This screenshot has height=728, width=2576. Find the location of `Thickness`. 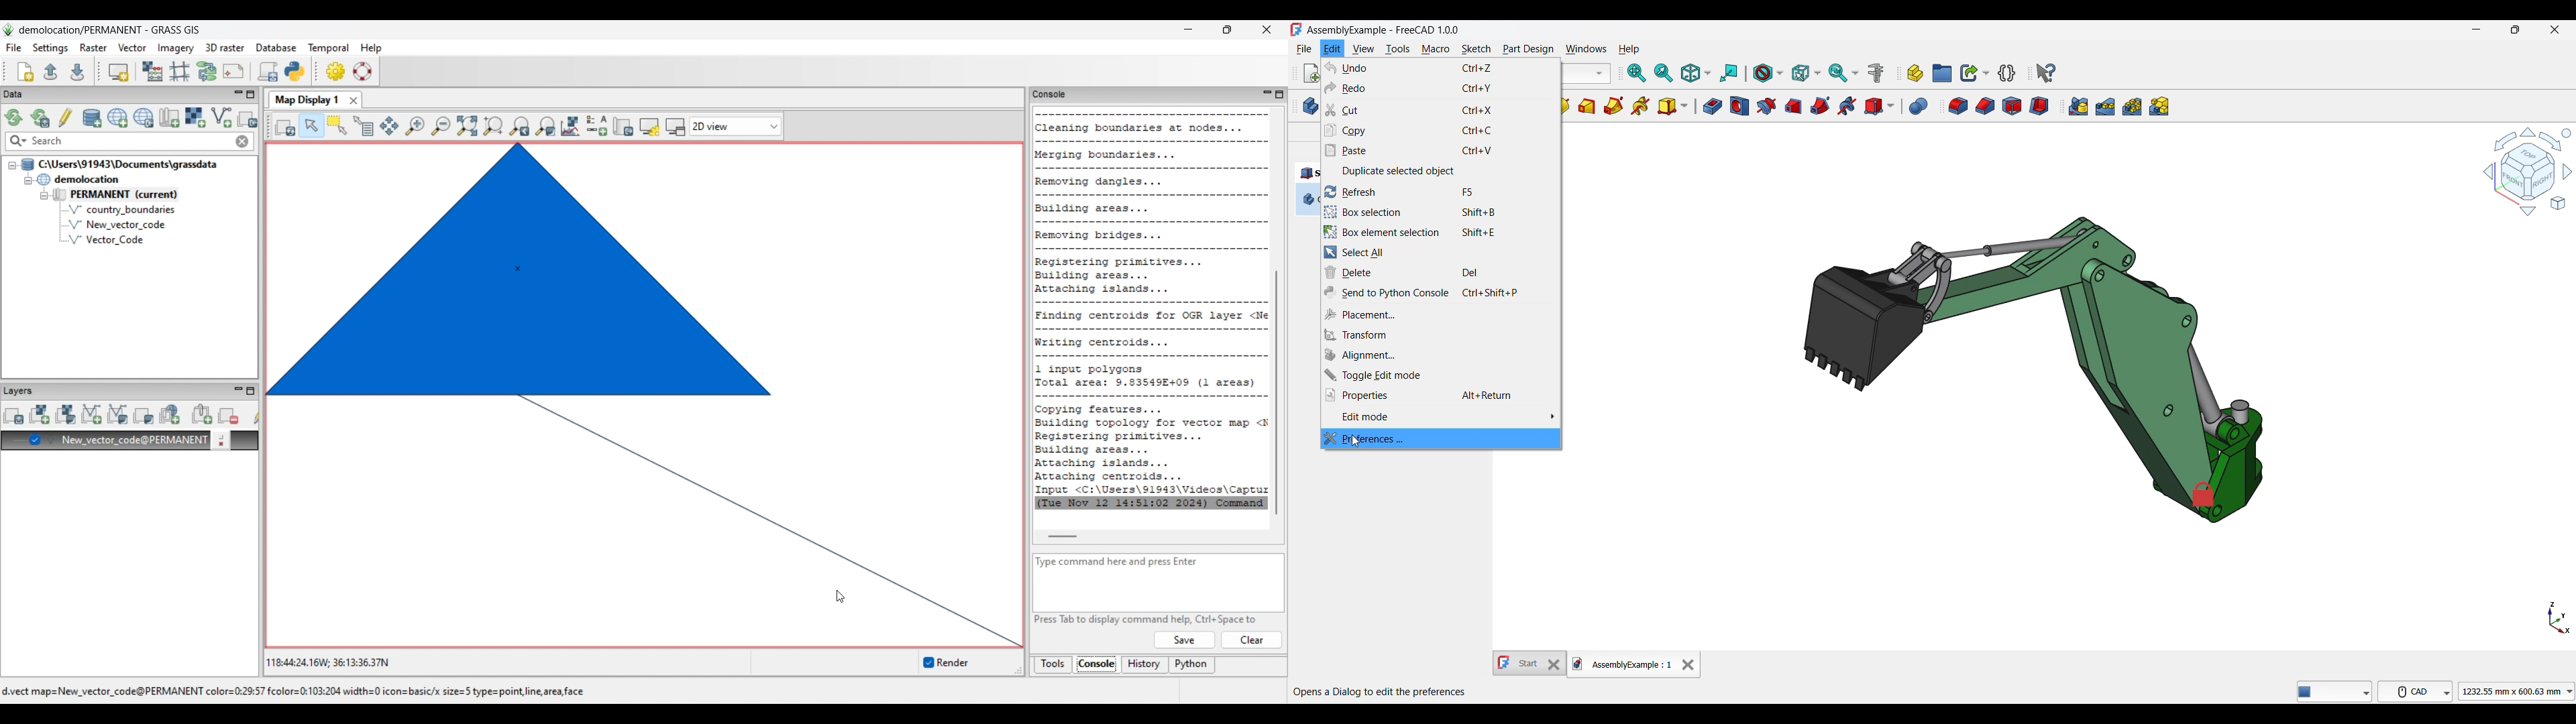

Thickness is located at coordinates (2039, 106).